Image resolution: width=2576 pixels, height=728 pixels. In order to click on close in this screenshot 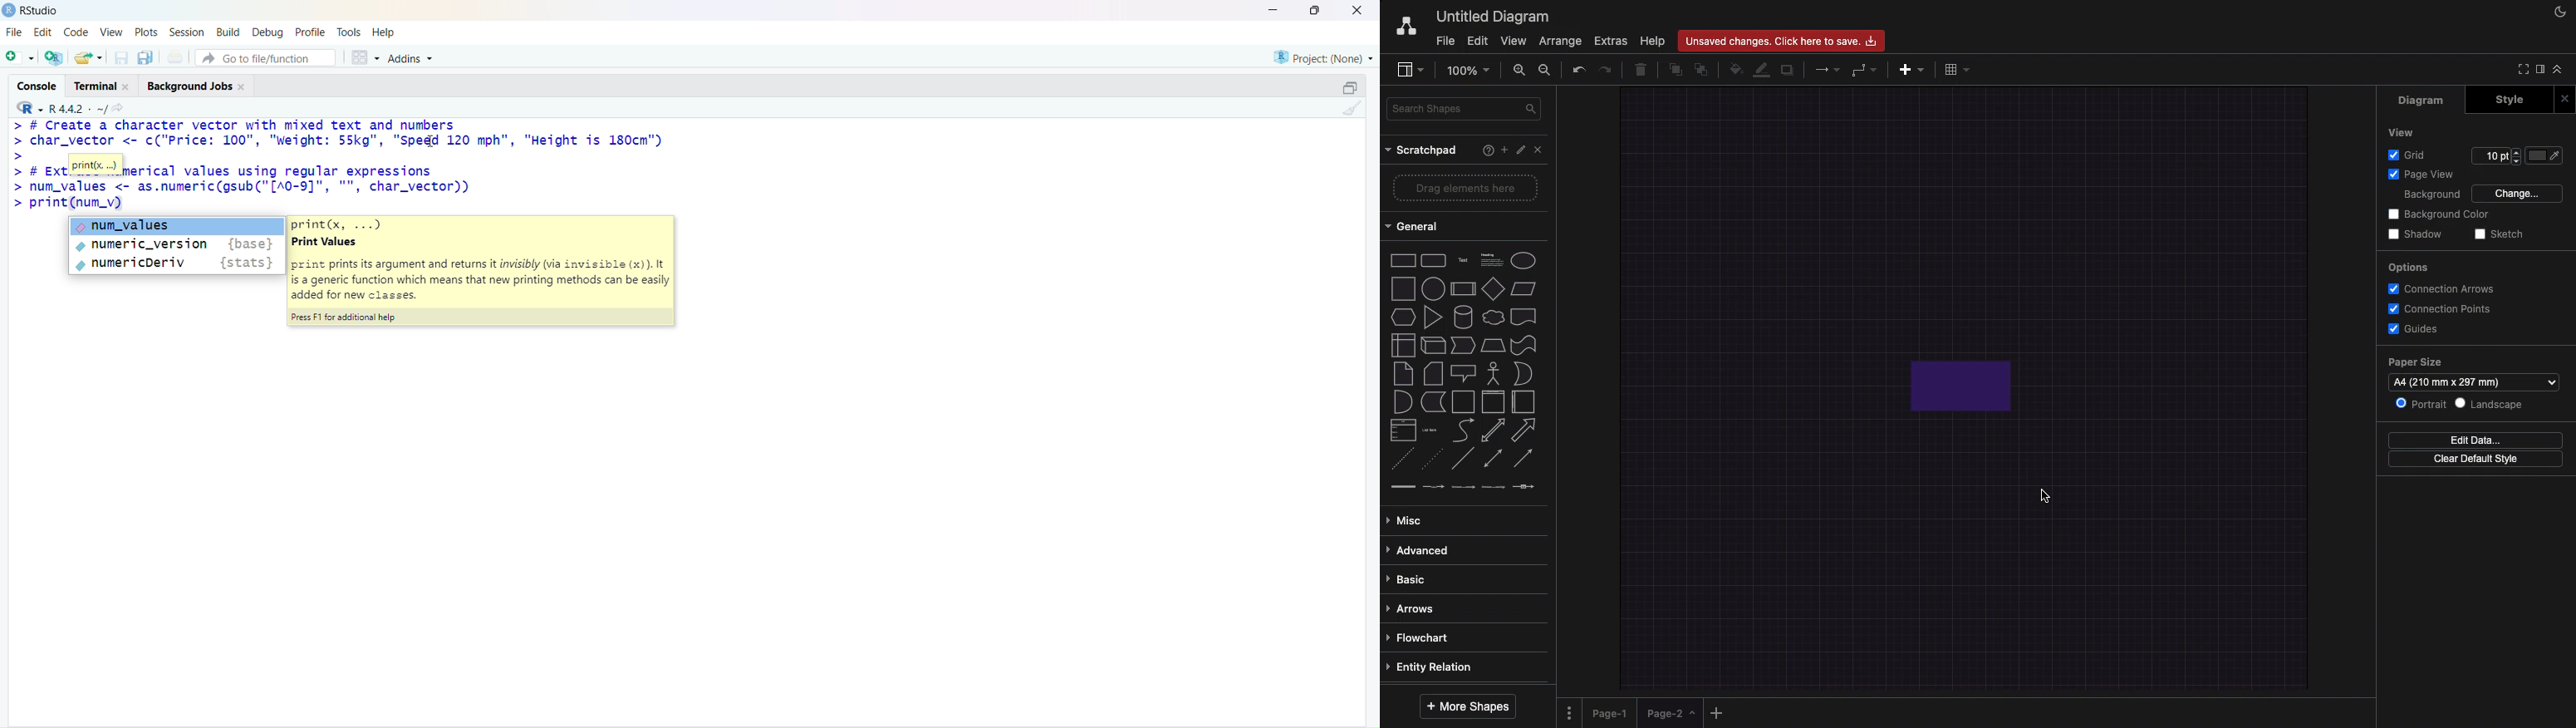, I will do `click(242, 87)`.